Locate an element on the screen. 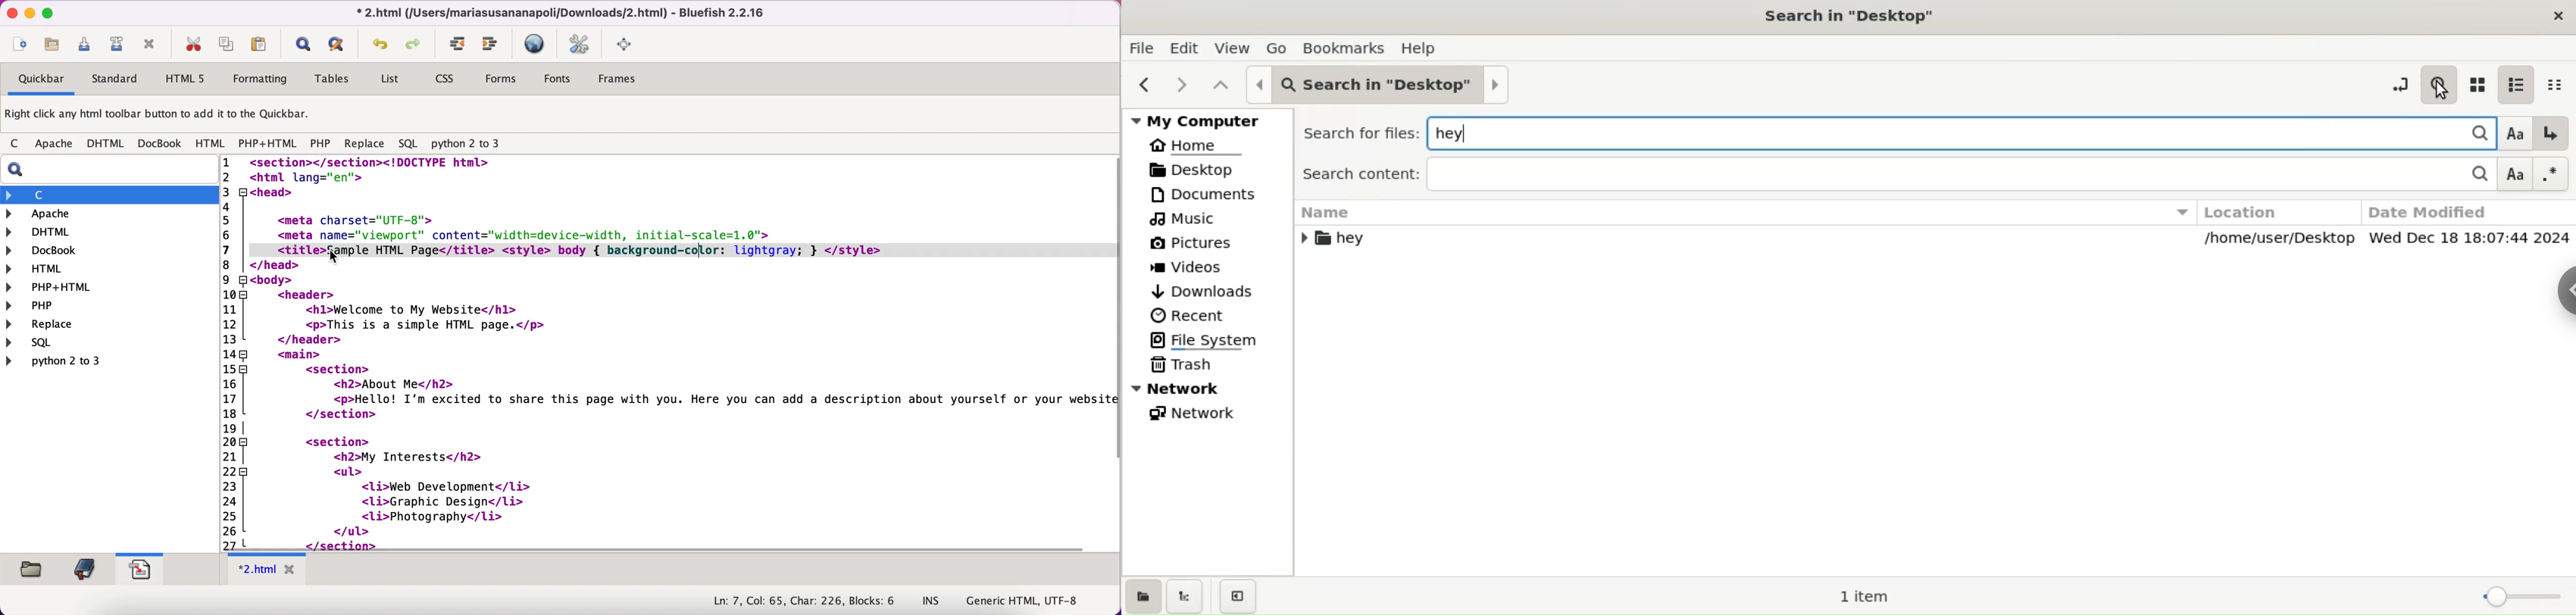 The image size is (2576, 616). standard is located at coordinates (116, 81).